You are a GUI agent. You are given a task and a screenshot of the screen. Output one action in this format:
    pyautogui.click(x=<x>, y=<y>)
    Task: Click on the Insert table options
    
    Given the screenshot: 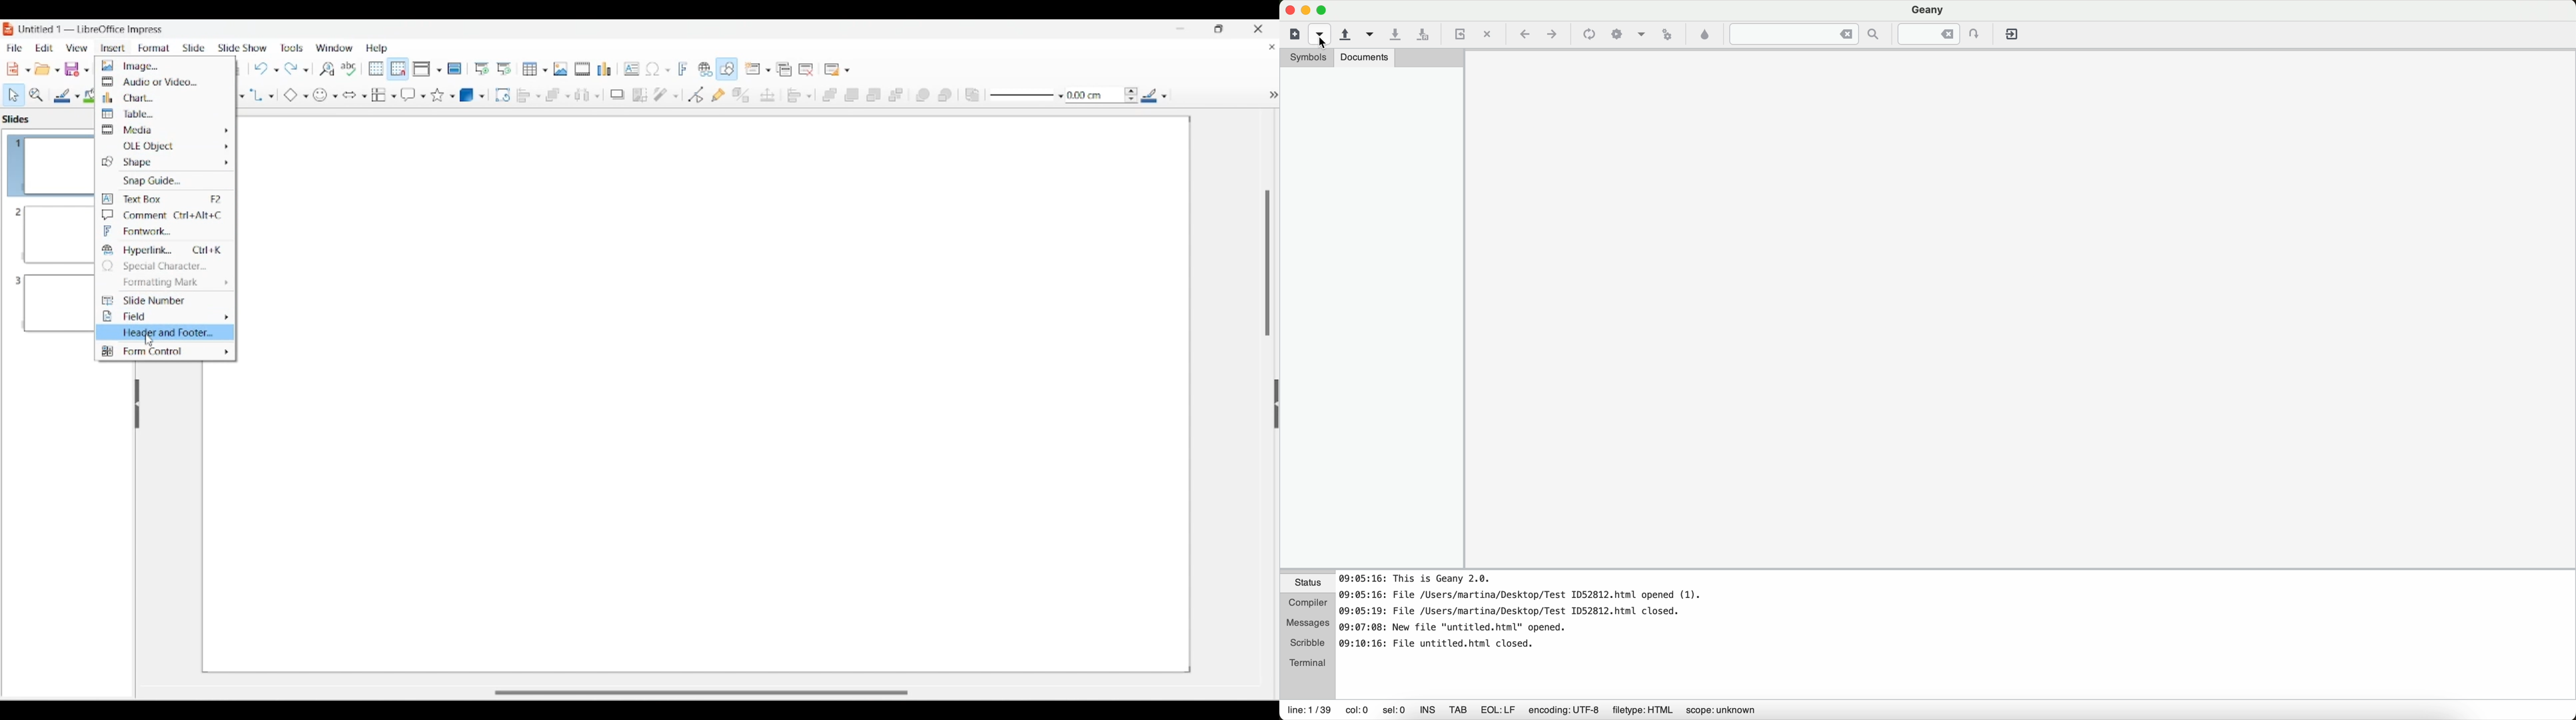 What is the action you would take?
    pyautogui.click(x=535, y=69)
    